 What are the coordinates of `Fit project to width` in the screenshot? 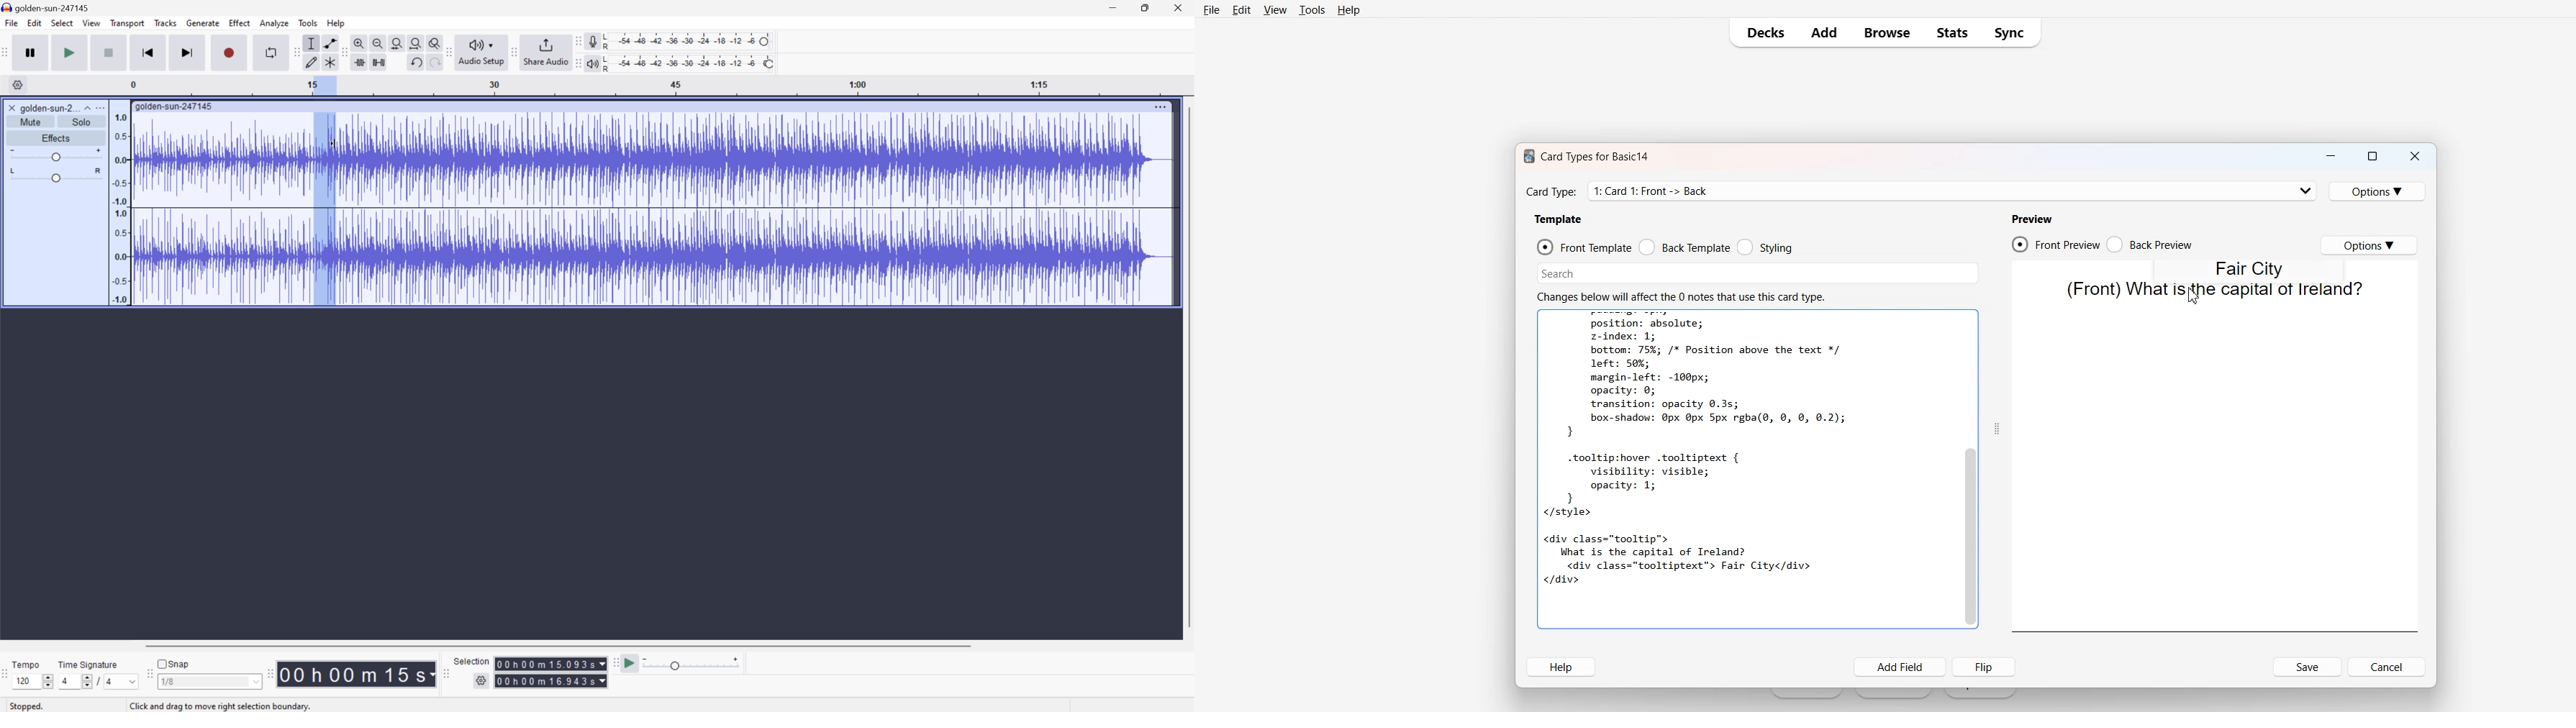 It's located at (418, 43).